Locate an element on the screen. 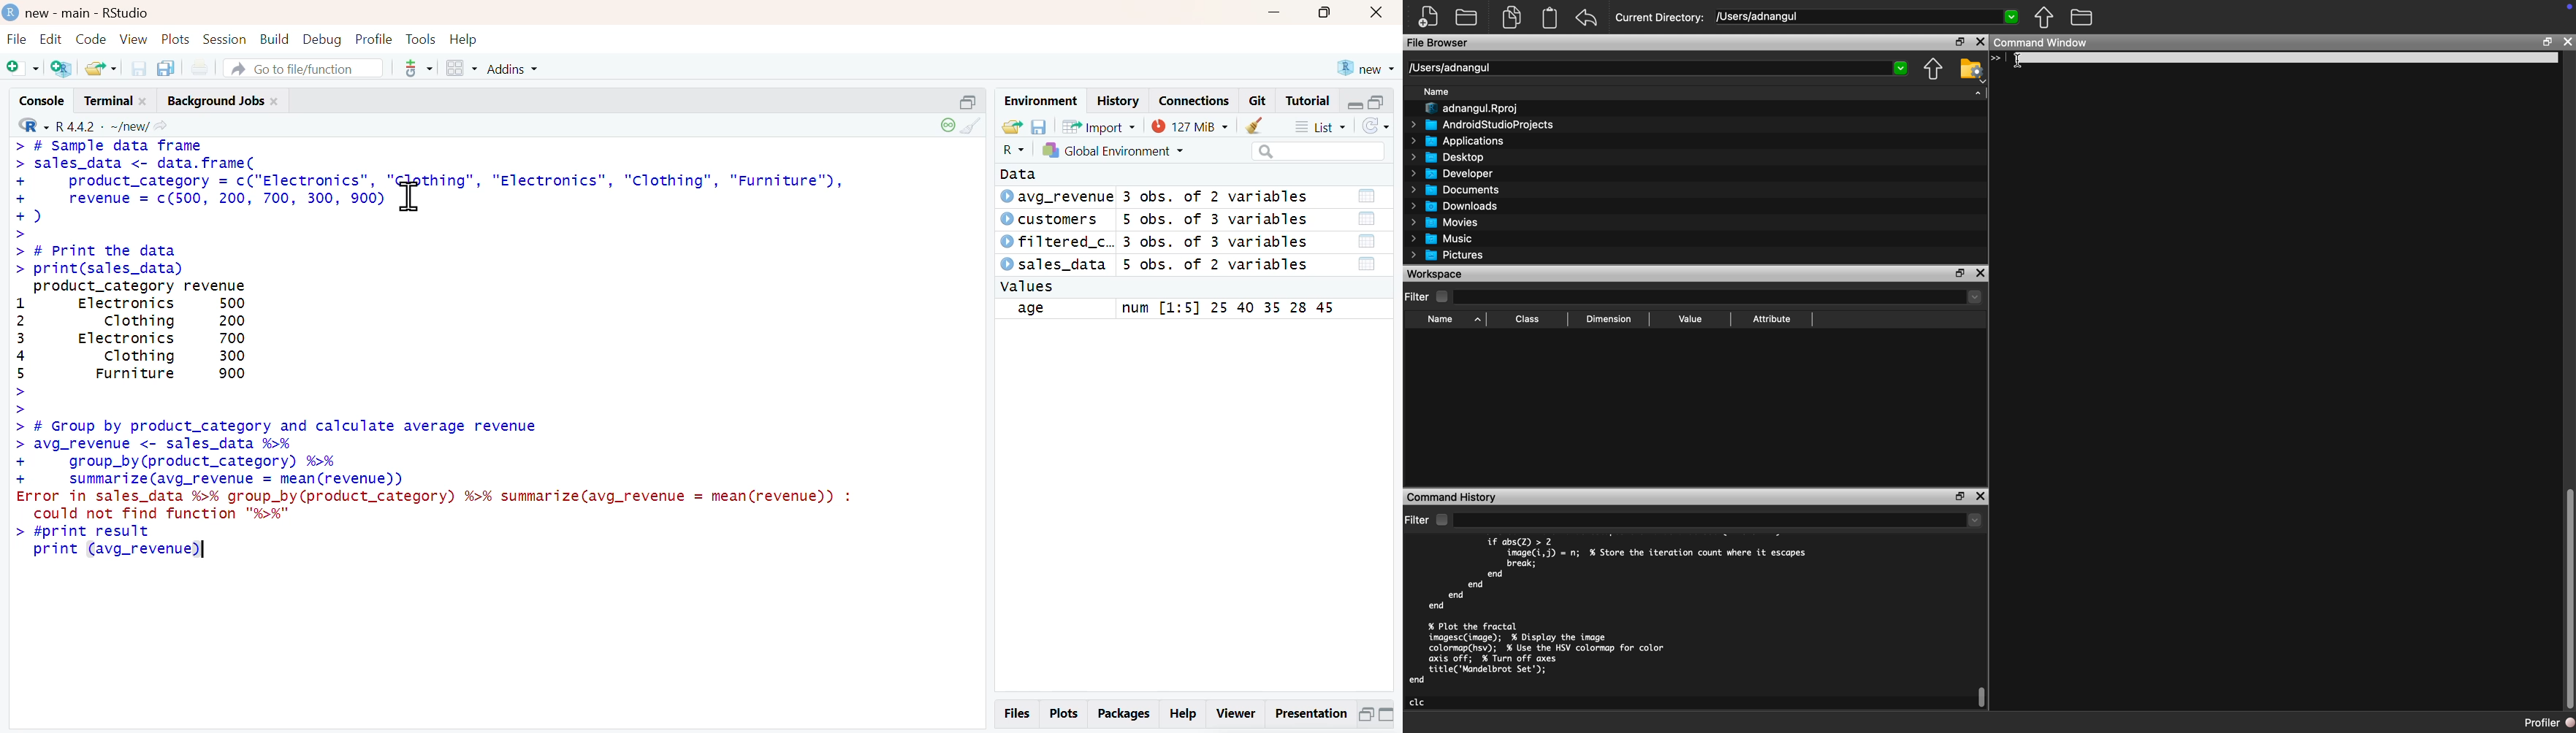 The image size is (2576, 756). Dataset names is located at coordinates (1056, 231).